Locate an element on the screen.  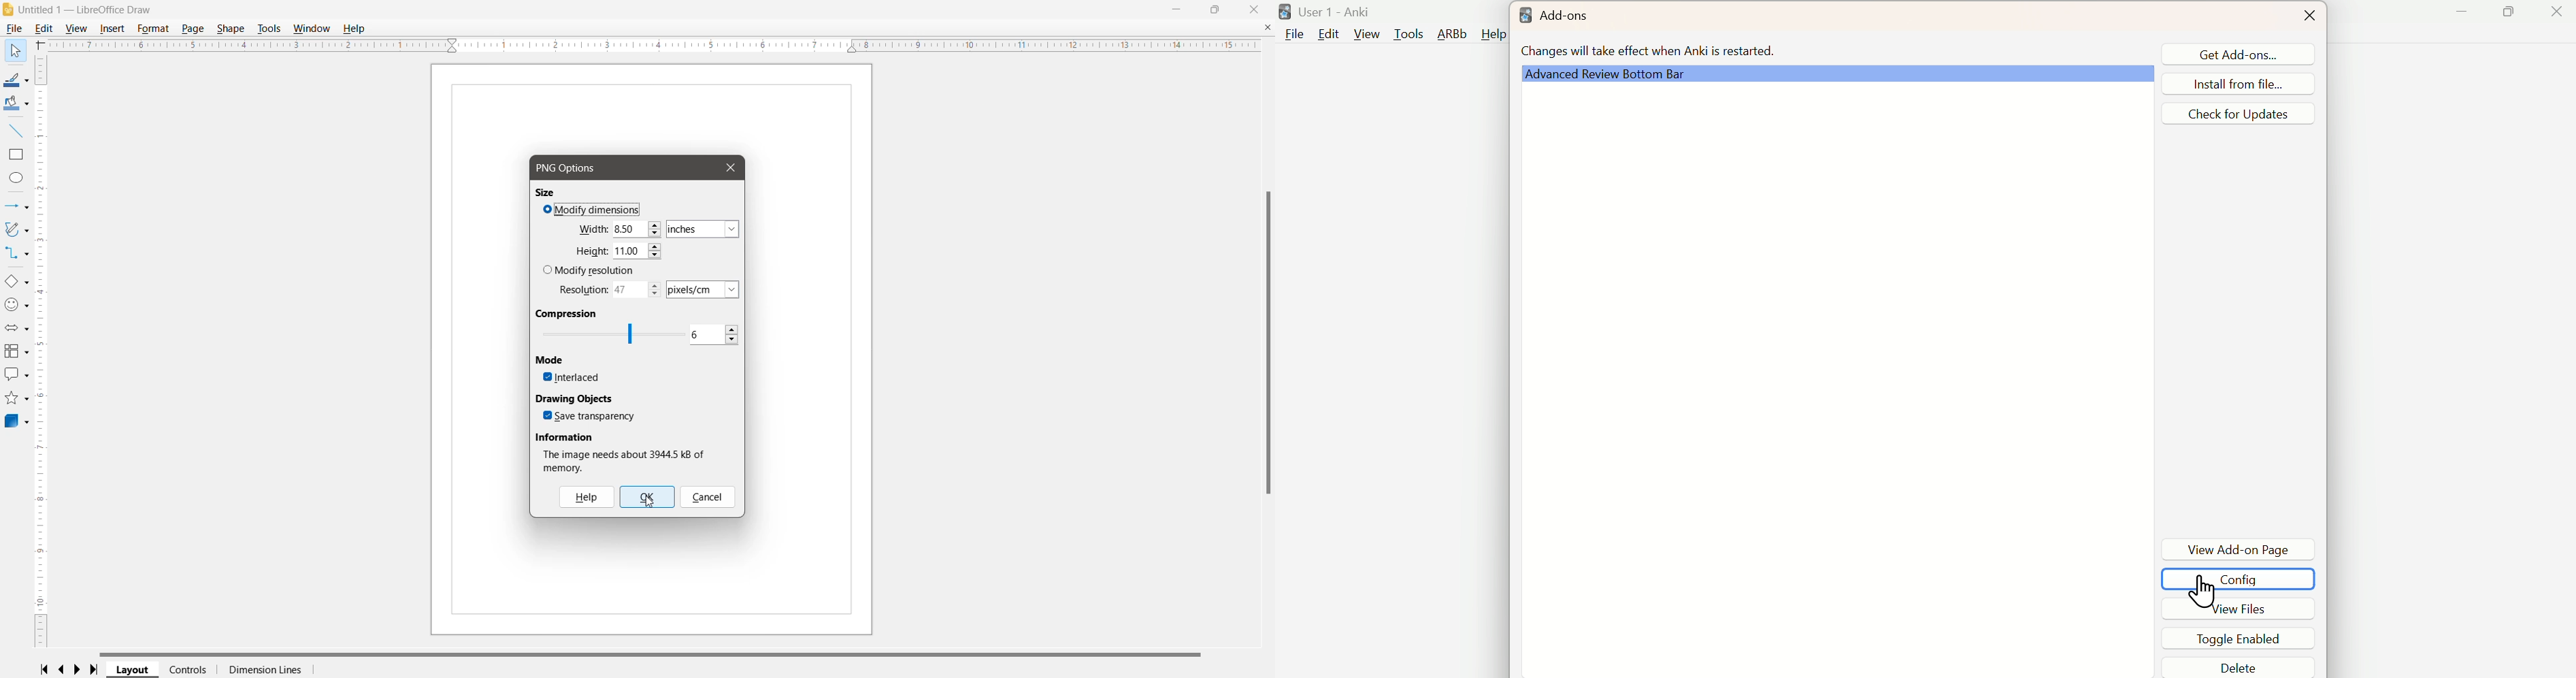
cursor is located at coordinates (2203, 590).